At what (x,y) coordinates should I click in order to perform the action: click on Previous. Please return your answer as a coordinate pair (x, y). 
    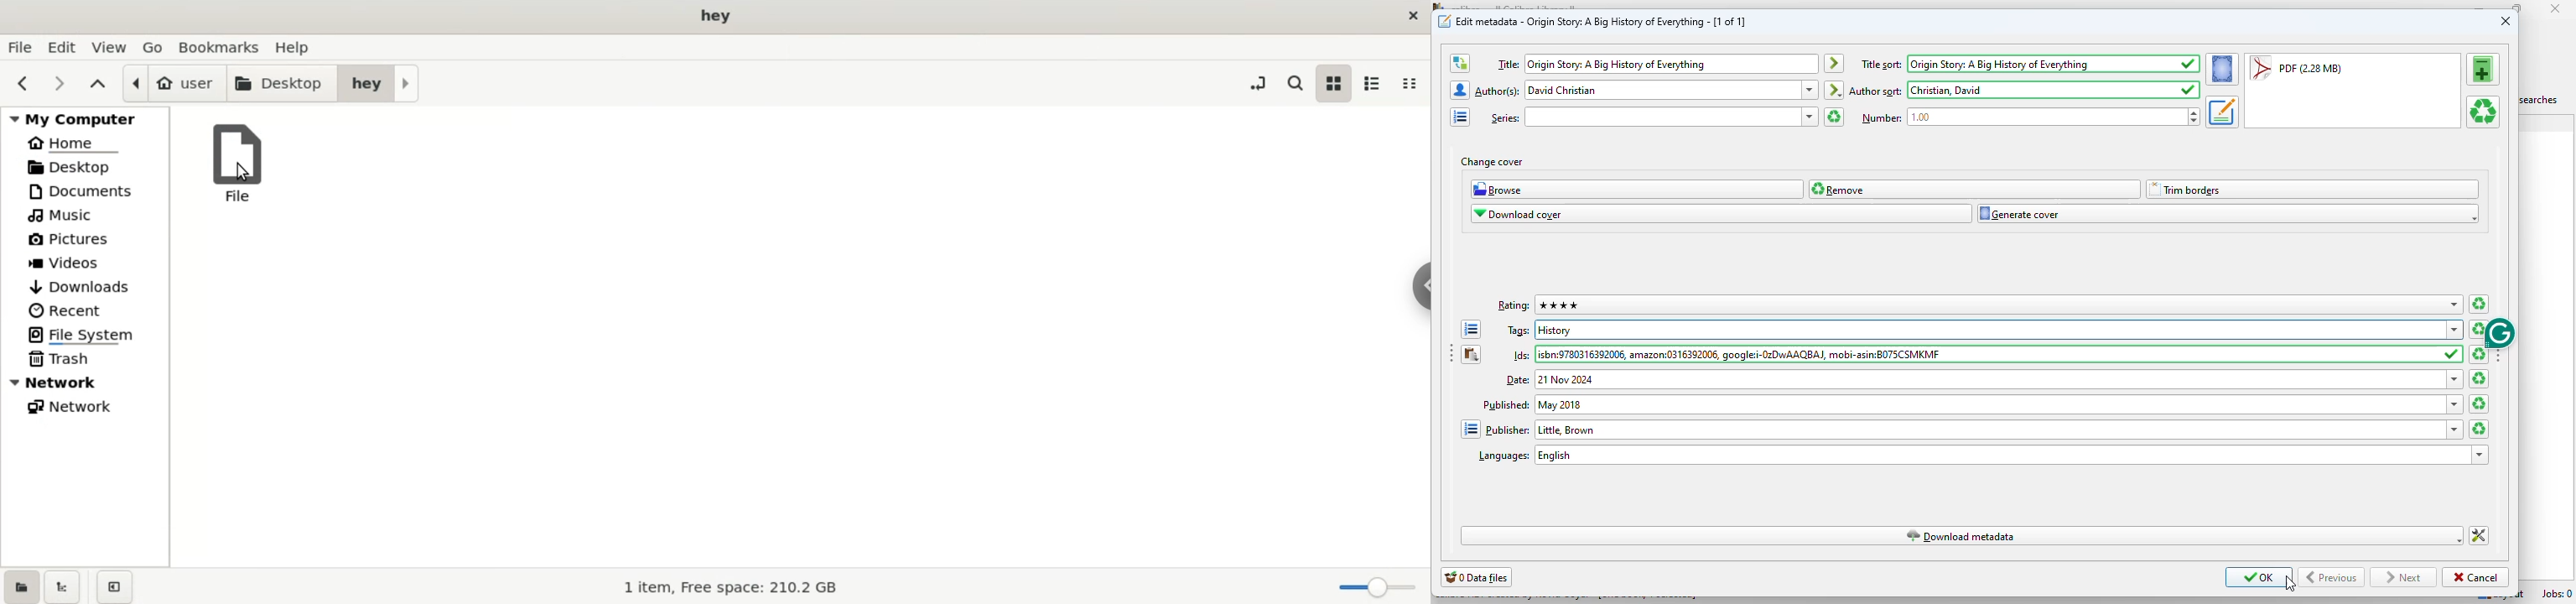
    Looking at the image, I should click on (2332, 577).